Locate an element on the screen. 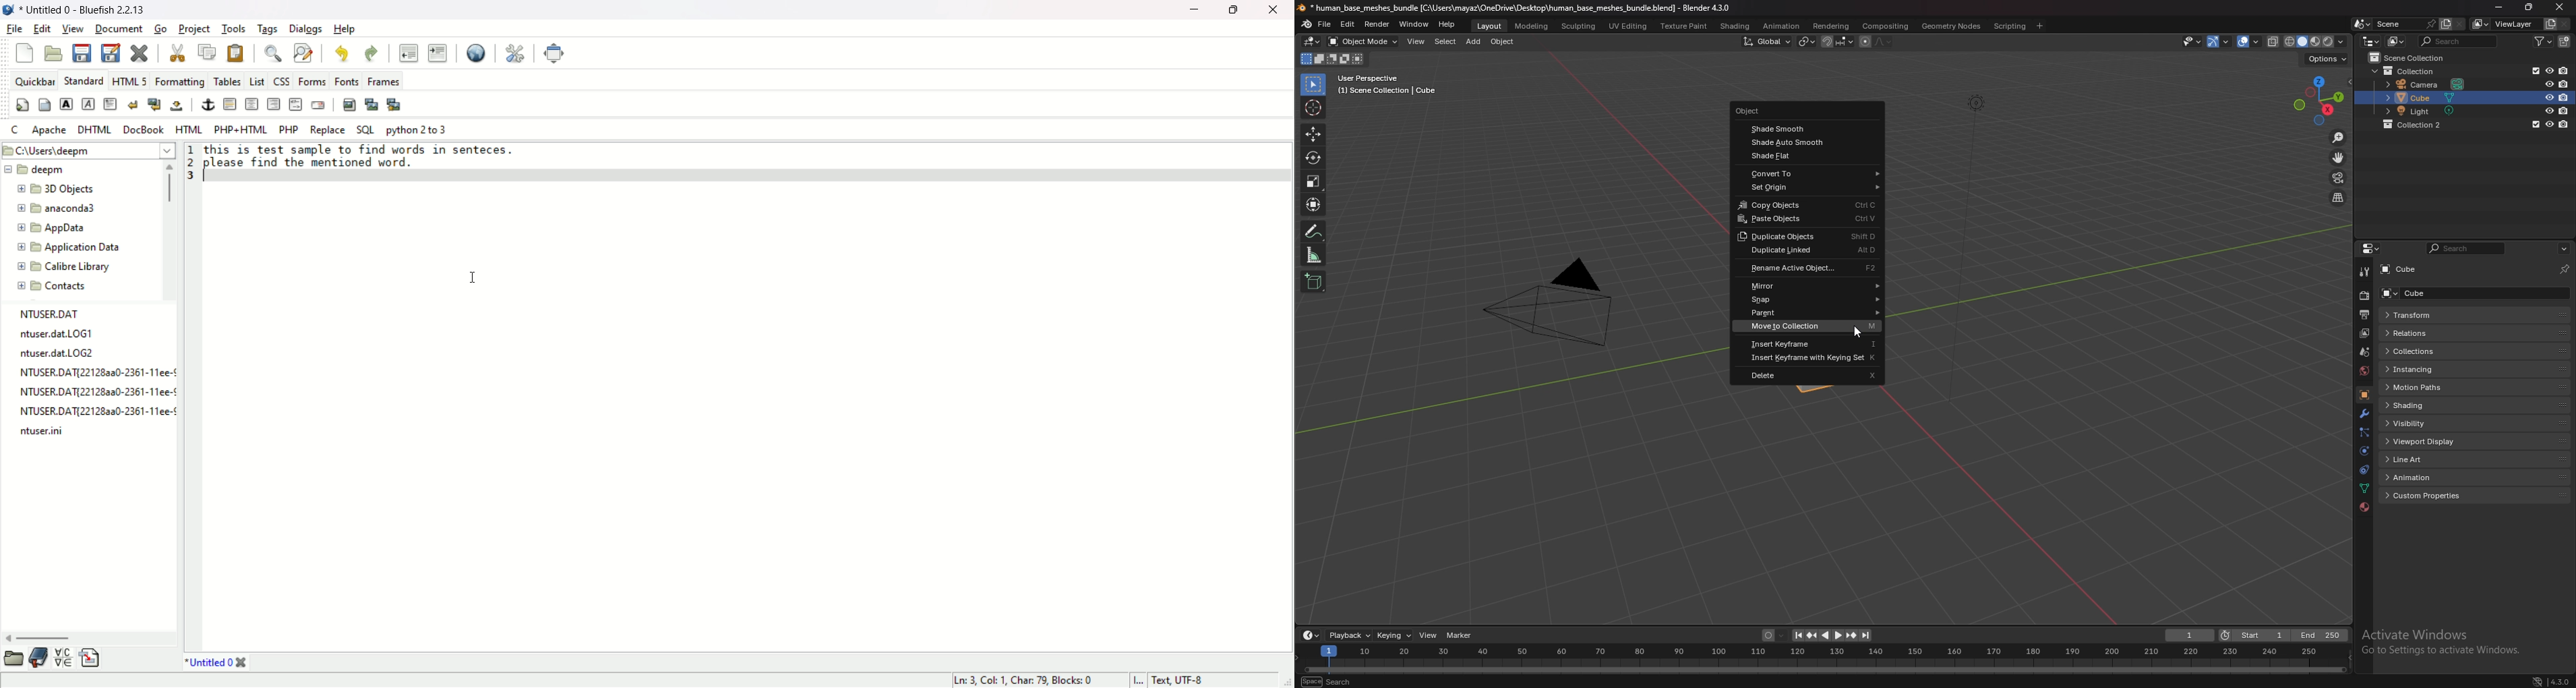 The height and width of the screenshot is (700, 2576). NTUSER.DAT{22128aa0-2361-11ee is located at coordinates (85, 372).